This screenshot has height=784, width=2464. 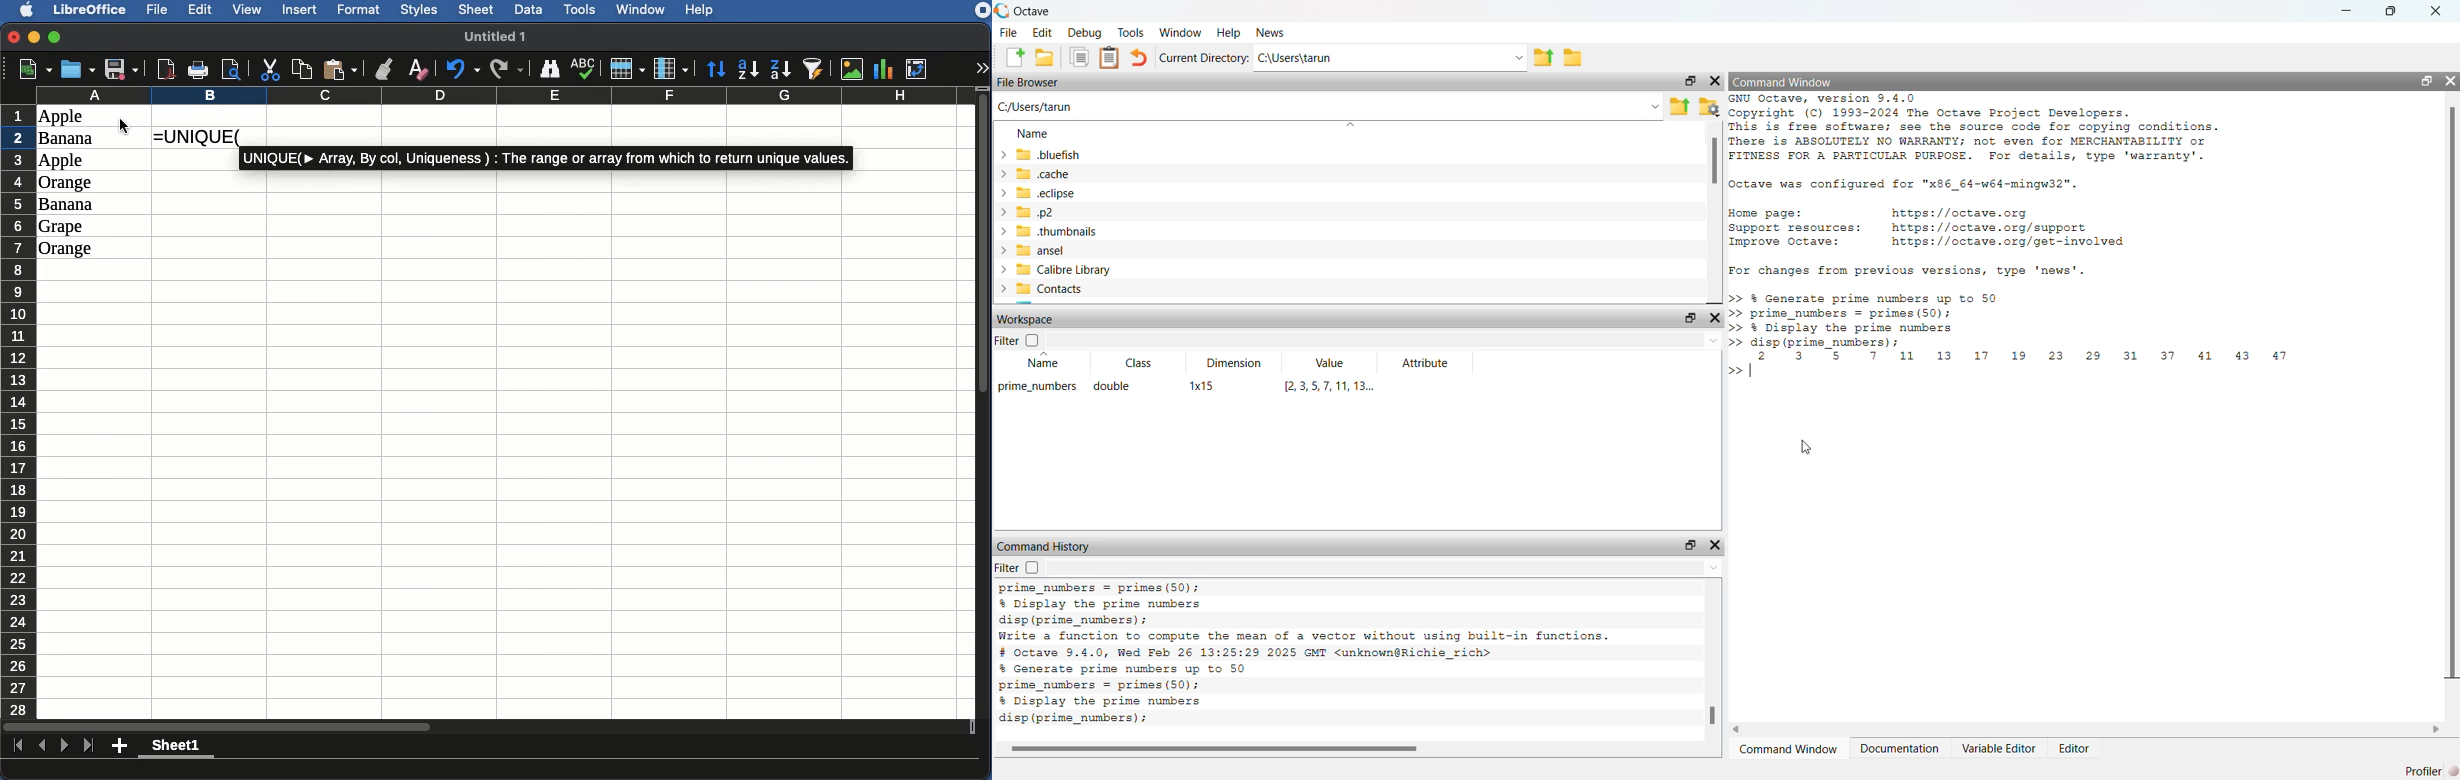 I want to click on Row, so click(x=626, y=69).